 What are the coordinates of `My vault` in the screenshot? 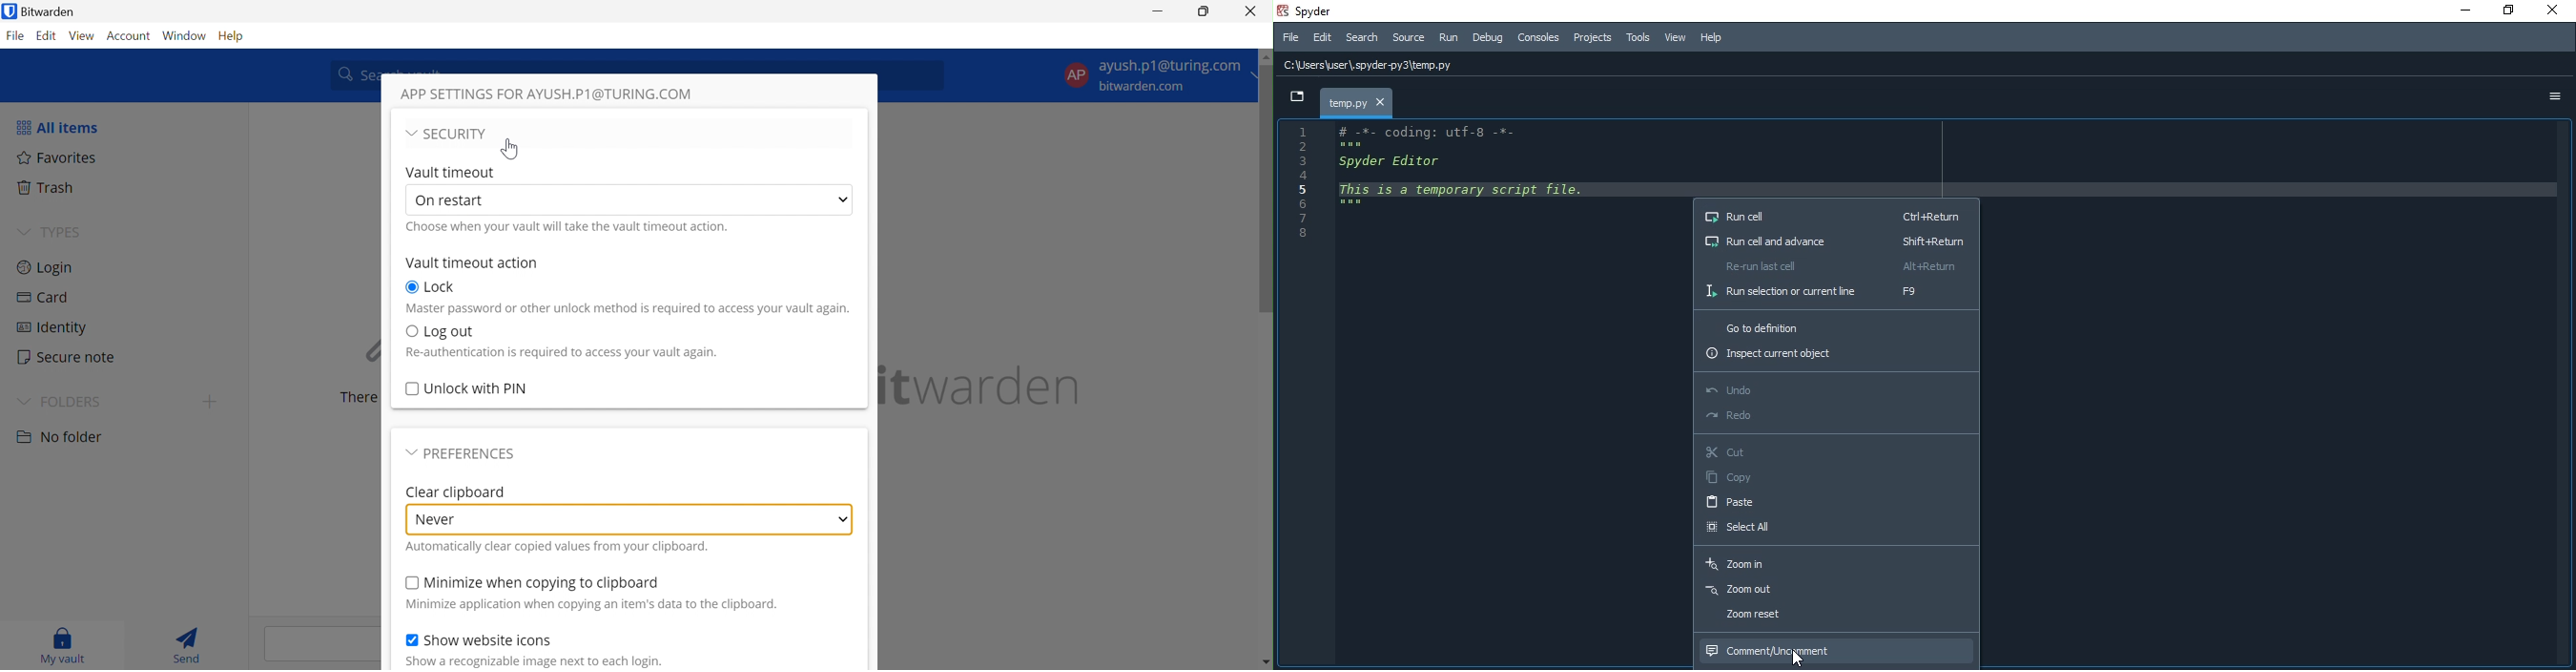 It's located at (59, 644).